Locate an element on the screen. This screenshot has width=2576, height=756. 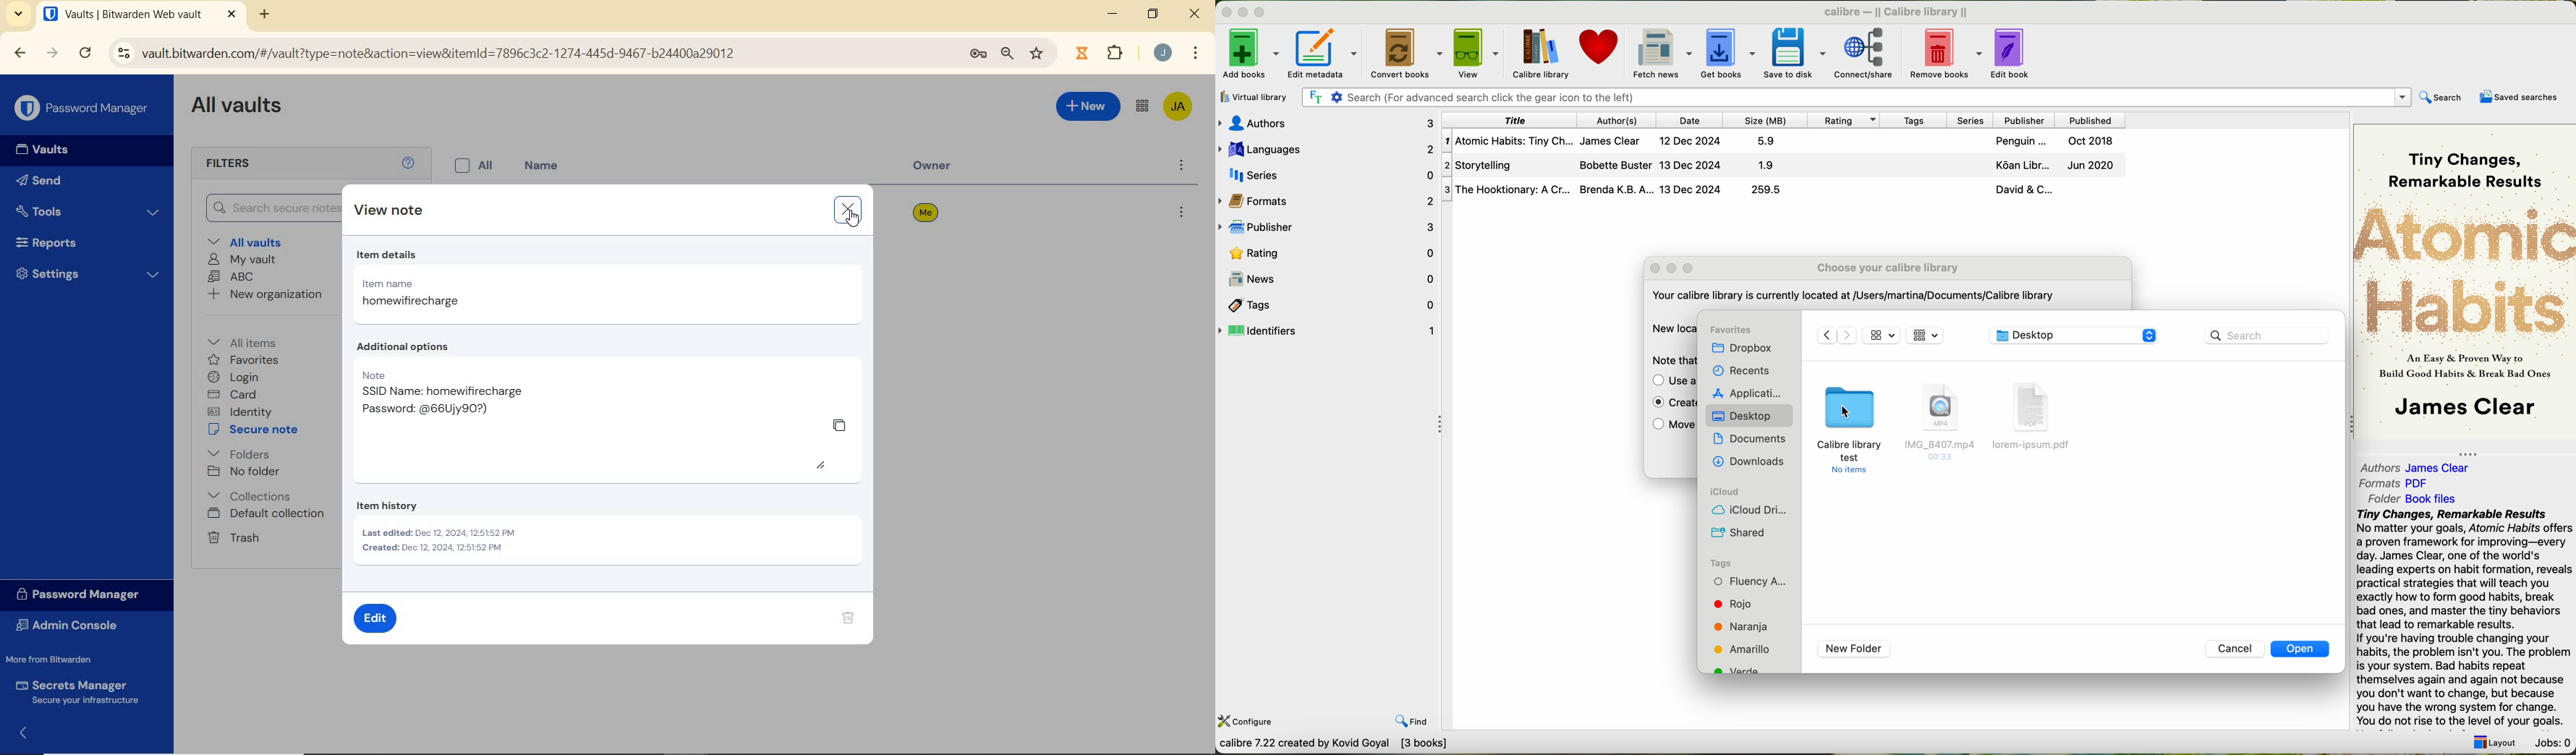
authors is located at coordinates (1331, 123).